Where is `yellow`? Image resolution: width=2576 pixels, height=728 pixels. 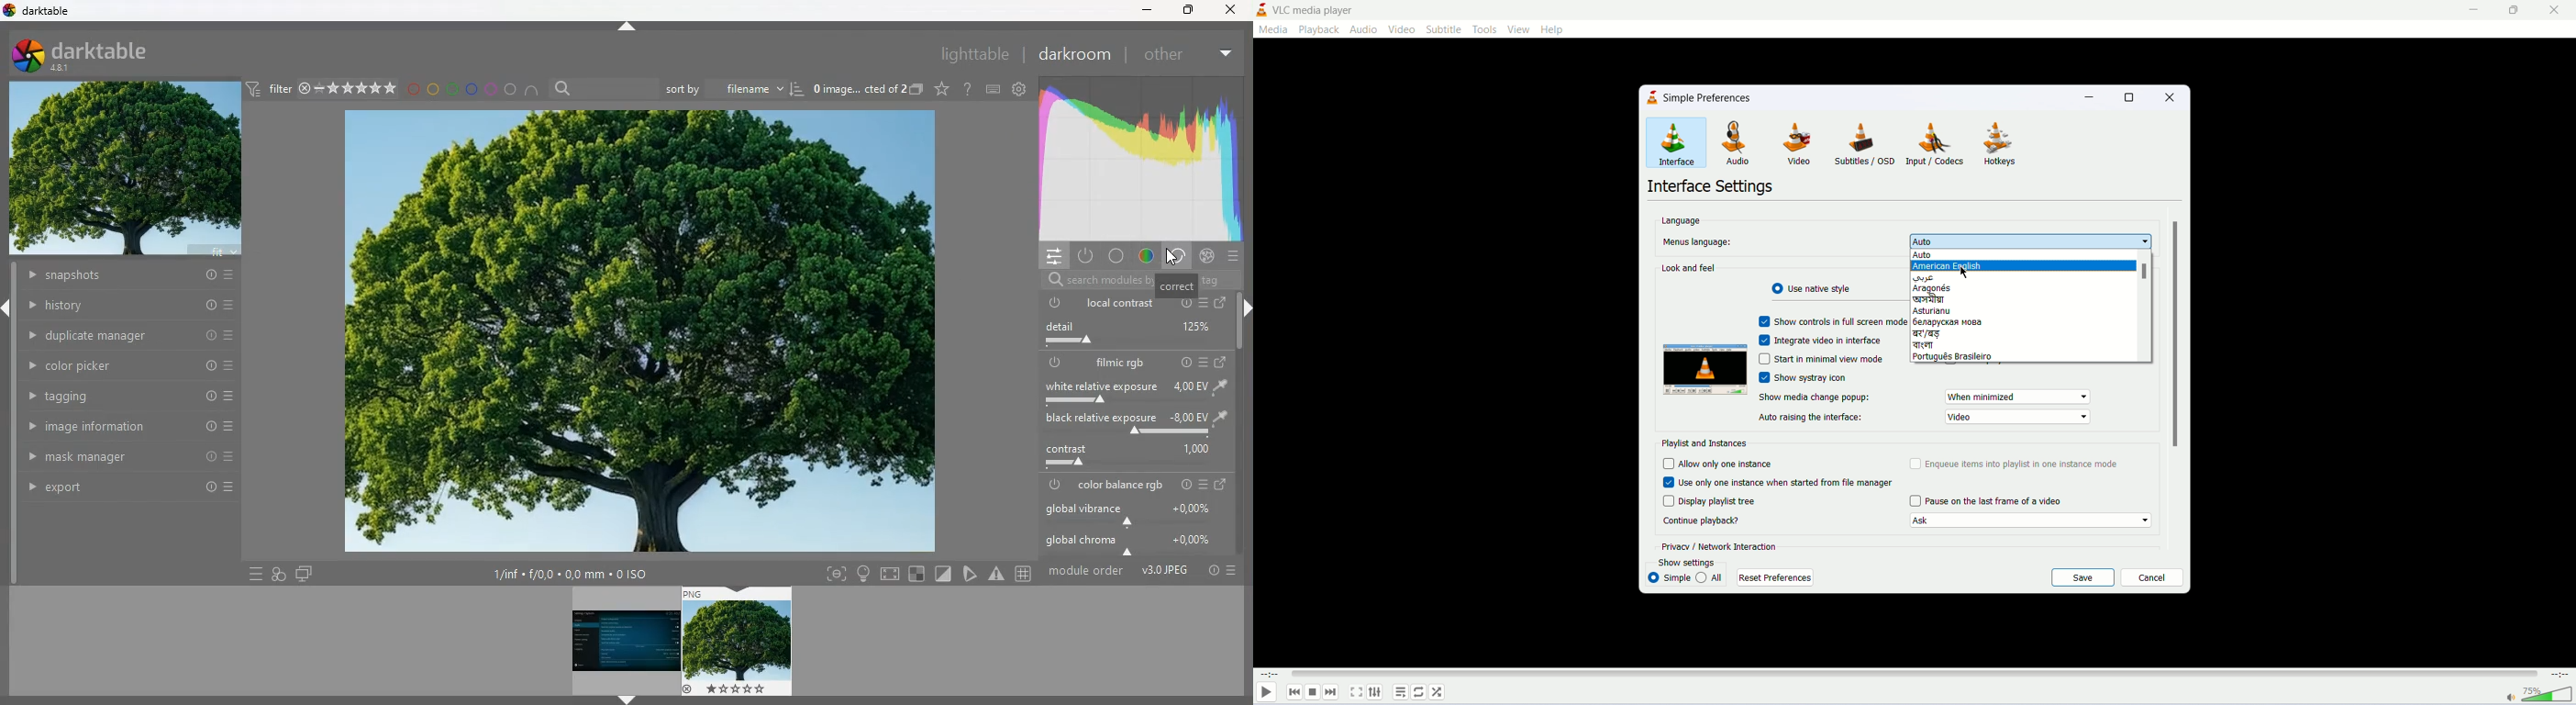
yellow is located at coordinates (432, 89).